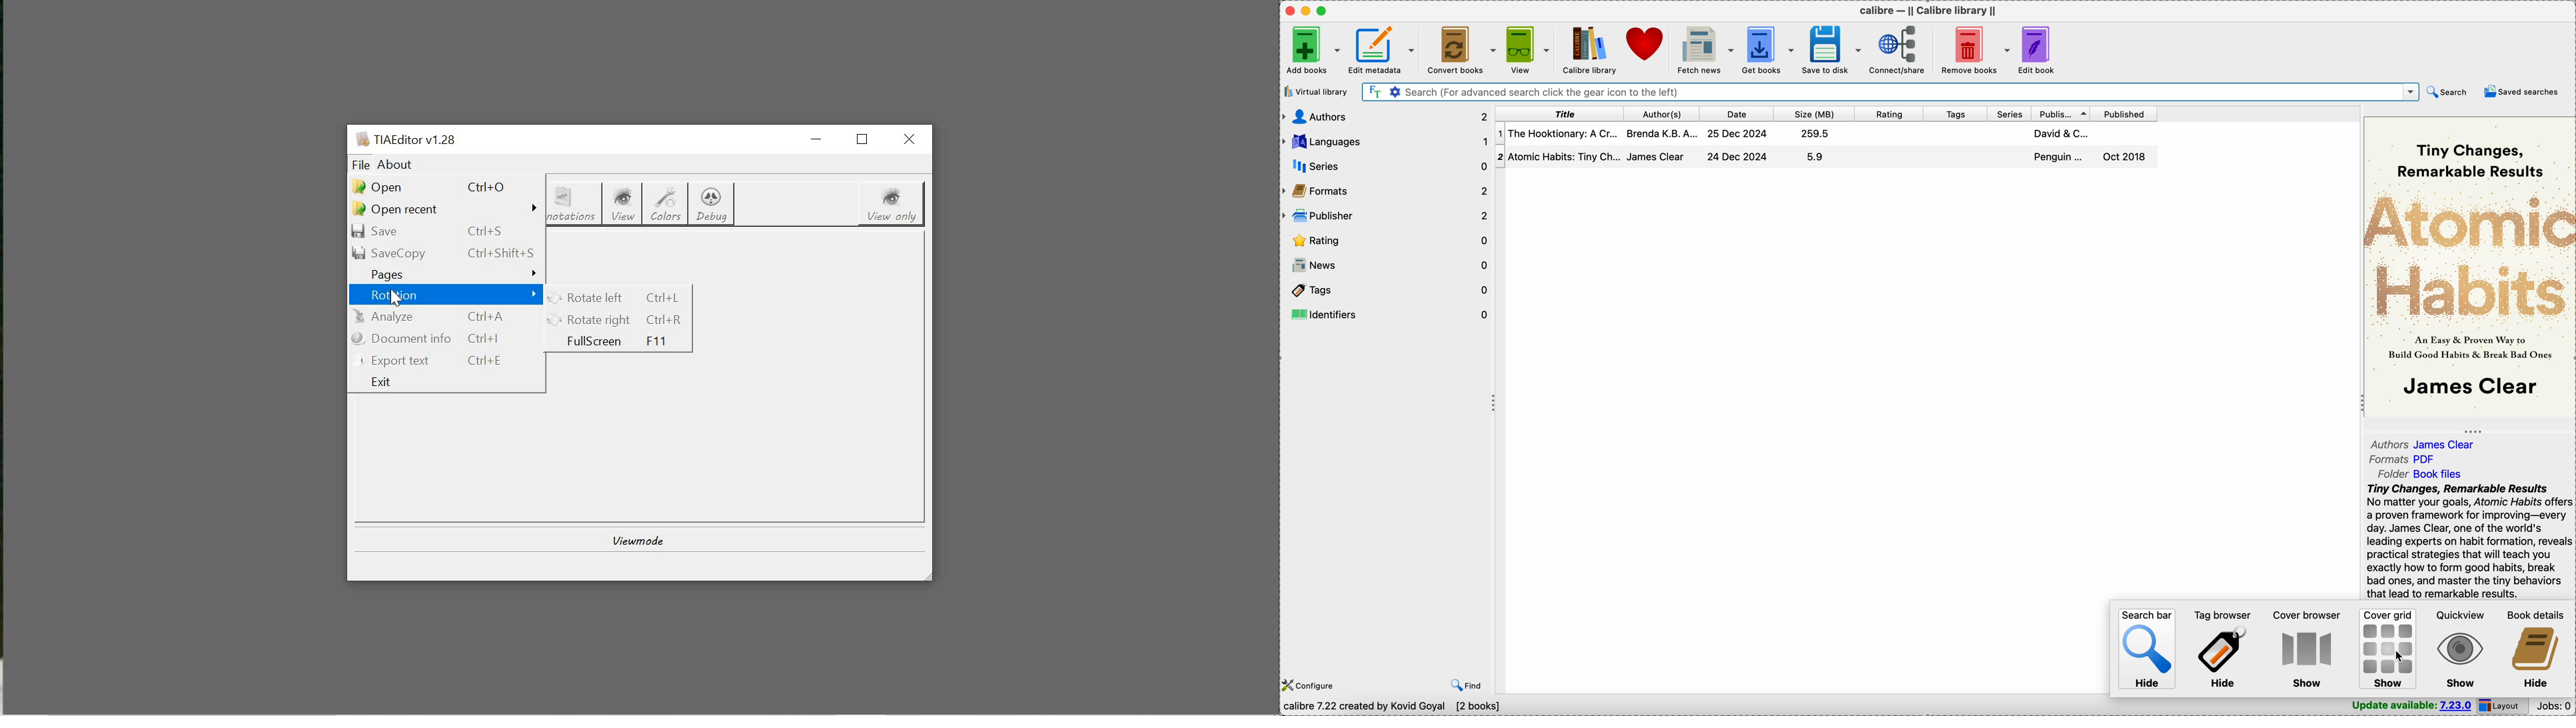 The height and width of the screenshot is (728, 2576). What do you see at coordinates (1388, 290) in the screenshot?
I see `tags` at bounding box center [1388, 290].